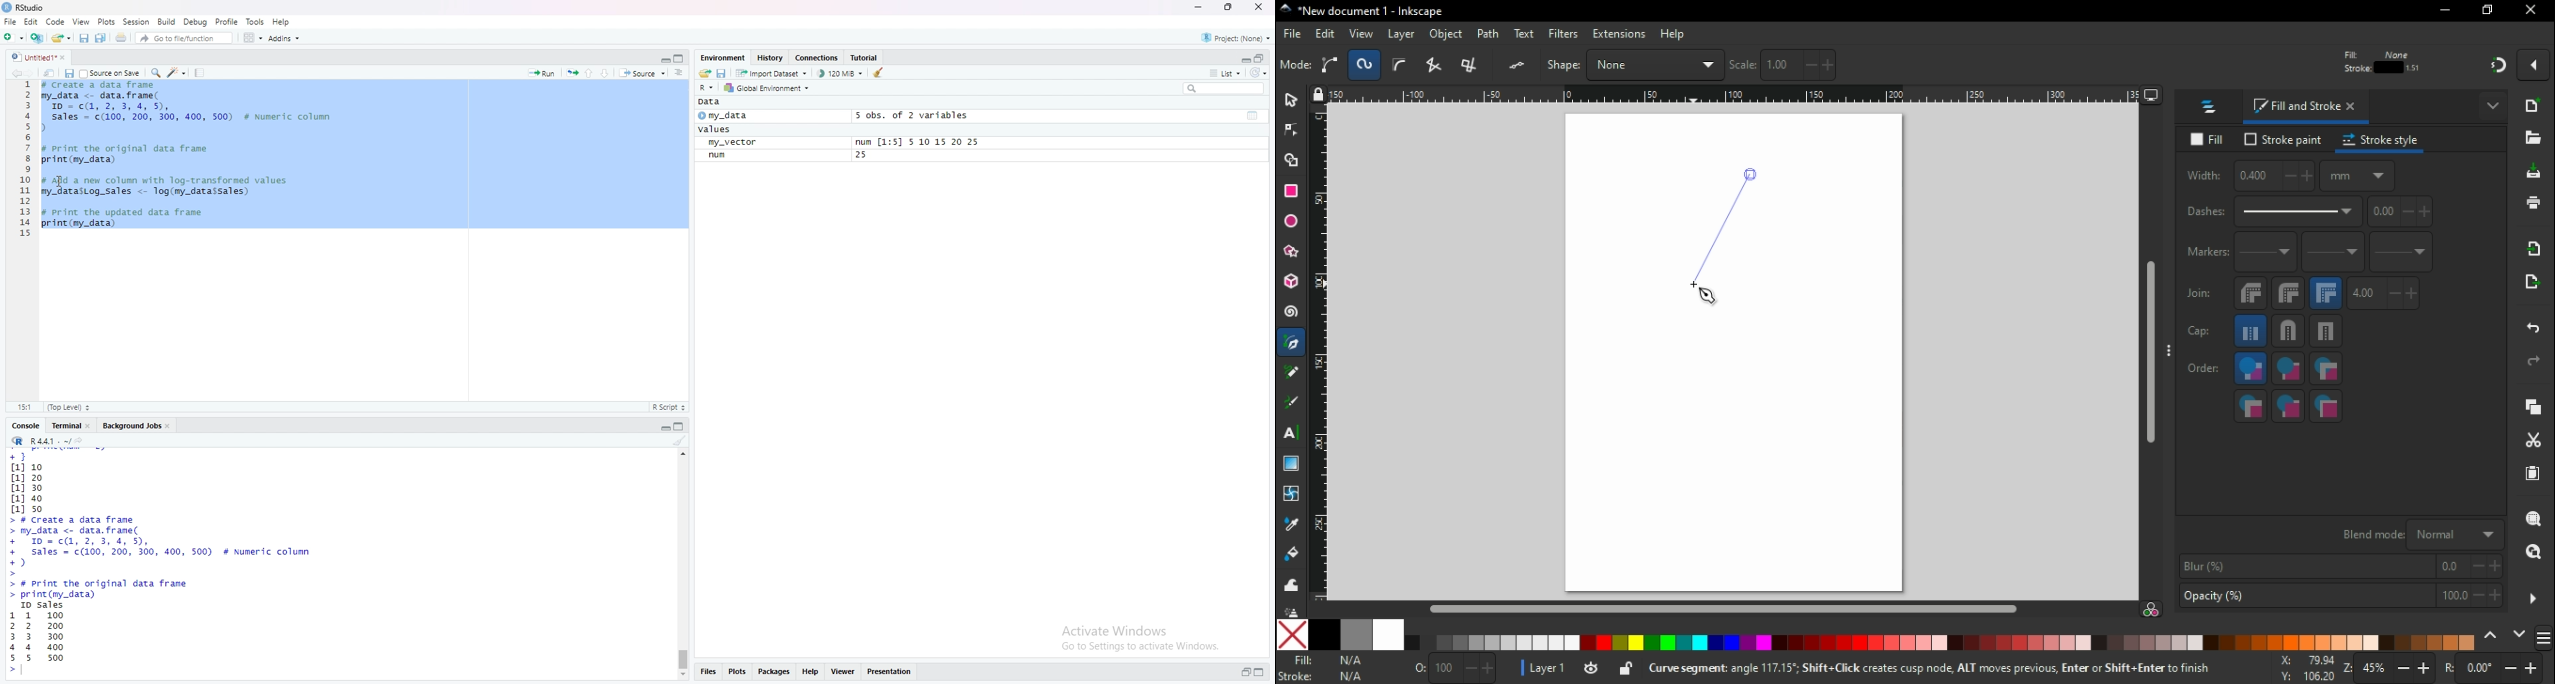  What do you see at coordinates (811, 674) in the screenshot?
I see `help` at bounding box center [811, 674].